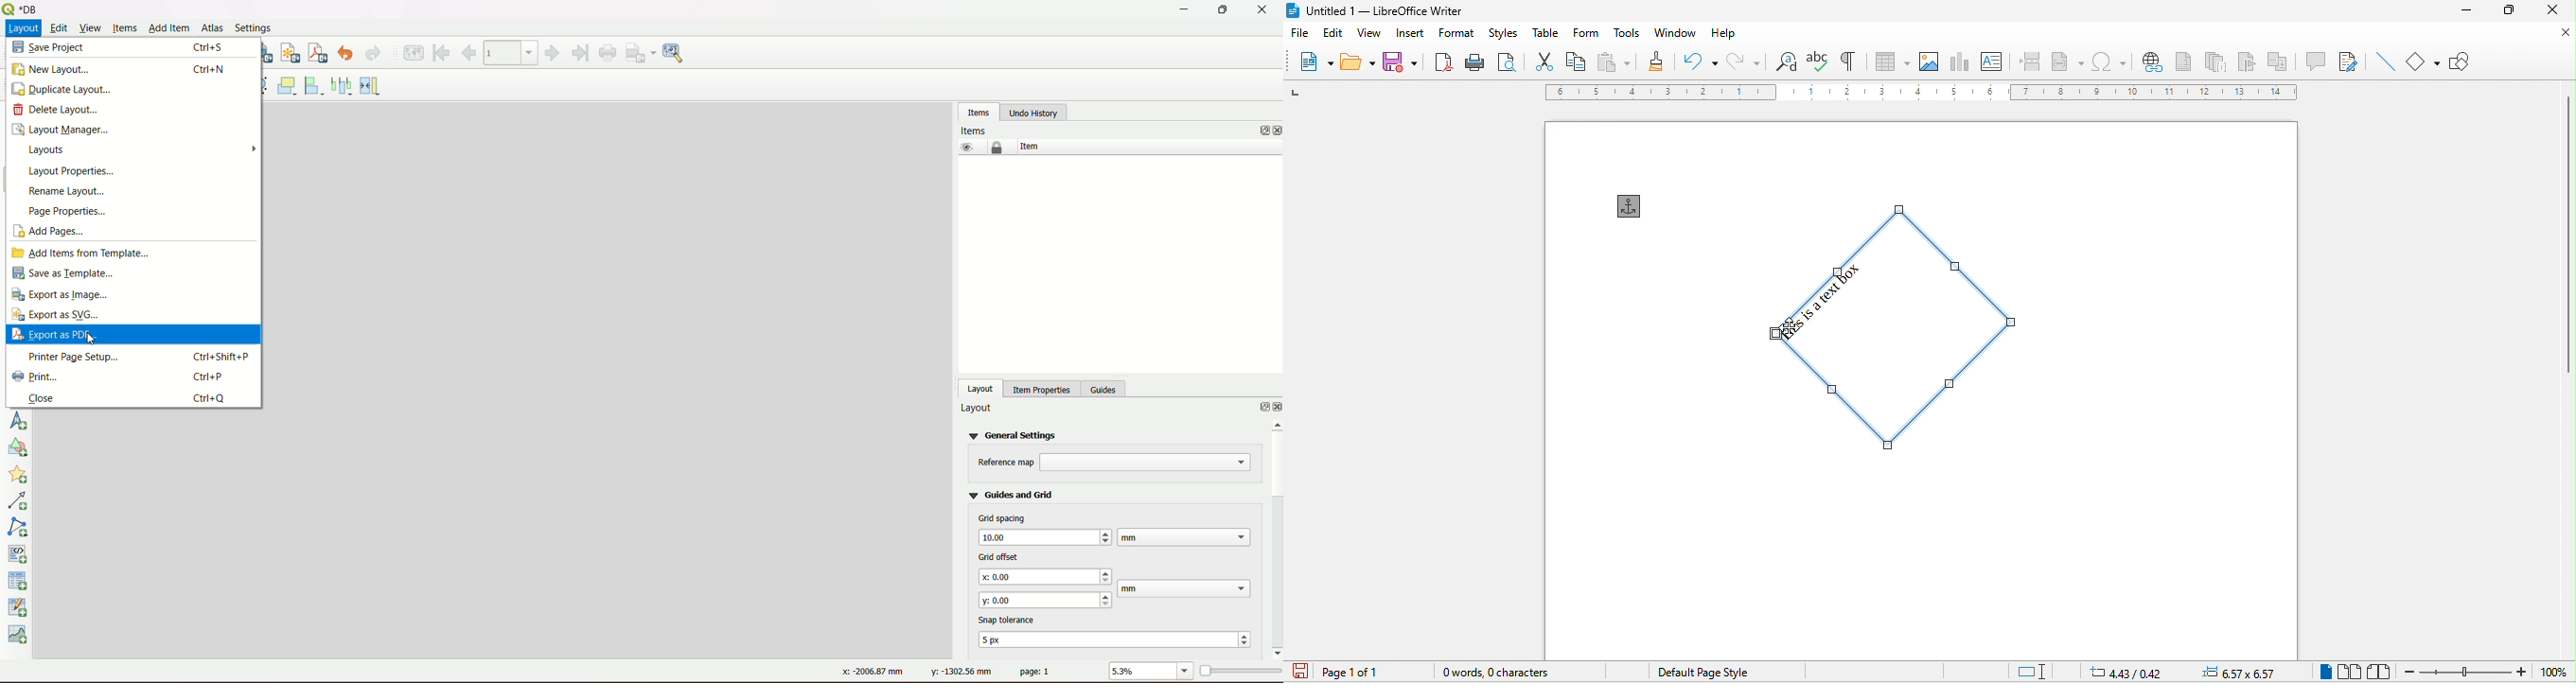  Describe the element at coordinates (1582, 34) in the screenshot. I see `form` at that location.